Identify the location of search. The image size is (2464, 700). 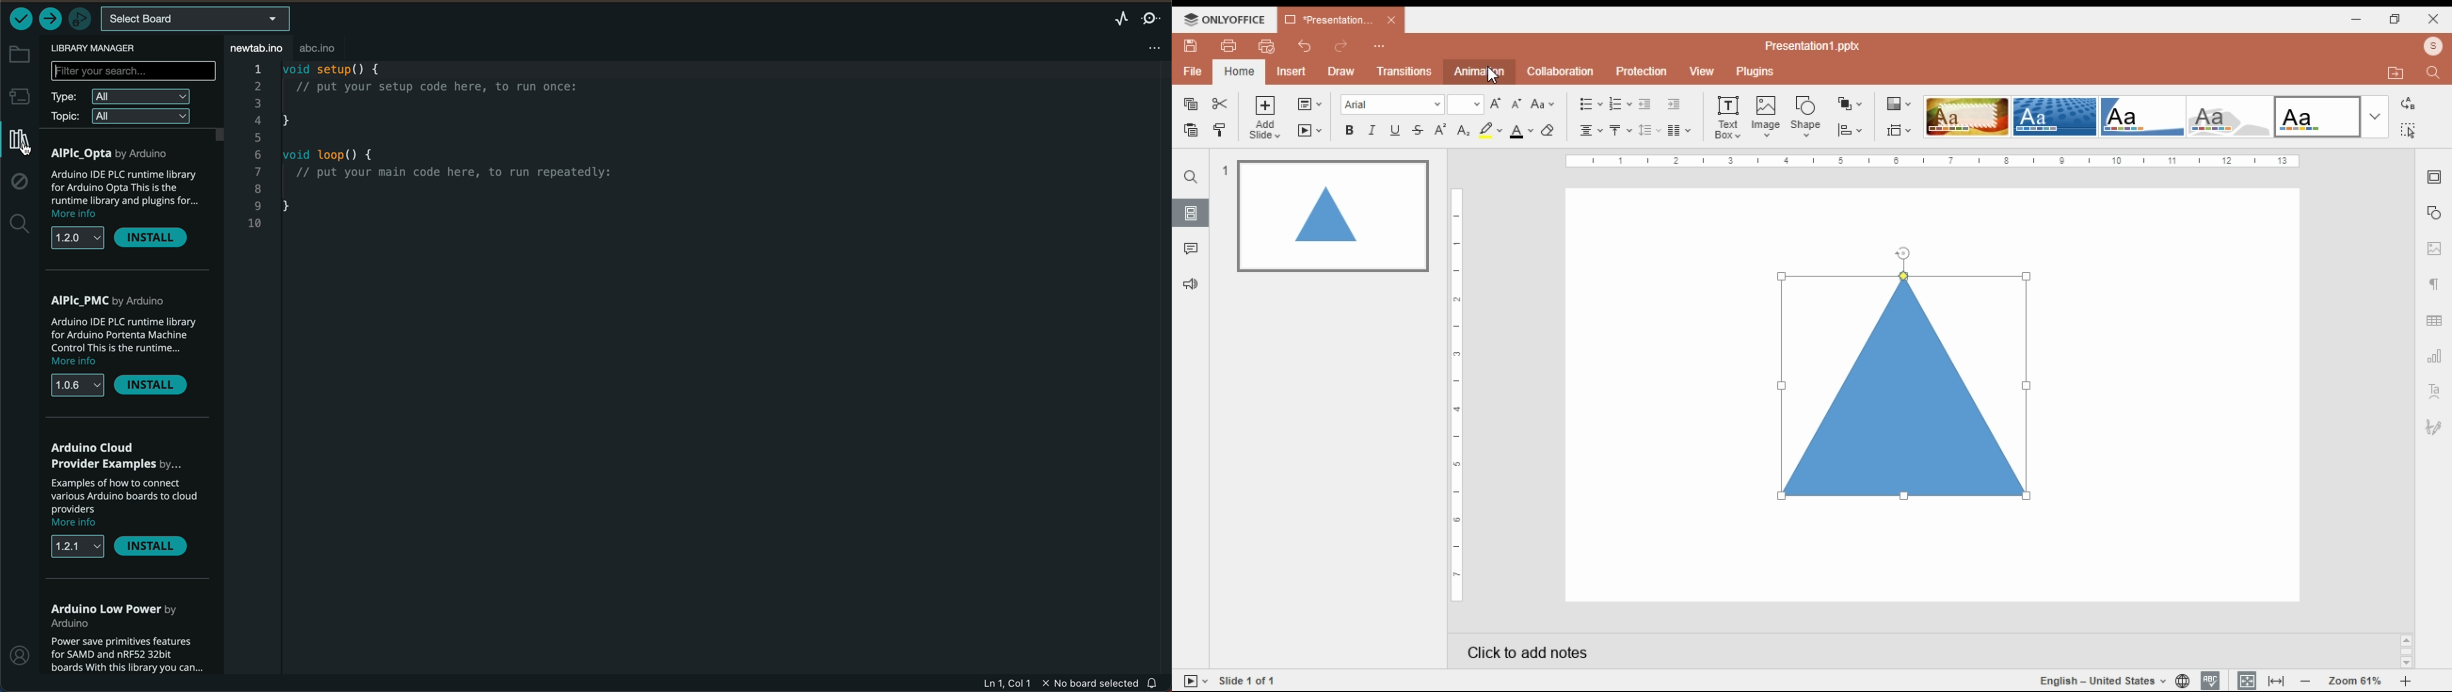
(1193, 176).